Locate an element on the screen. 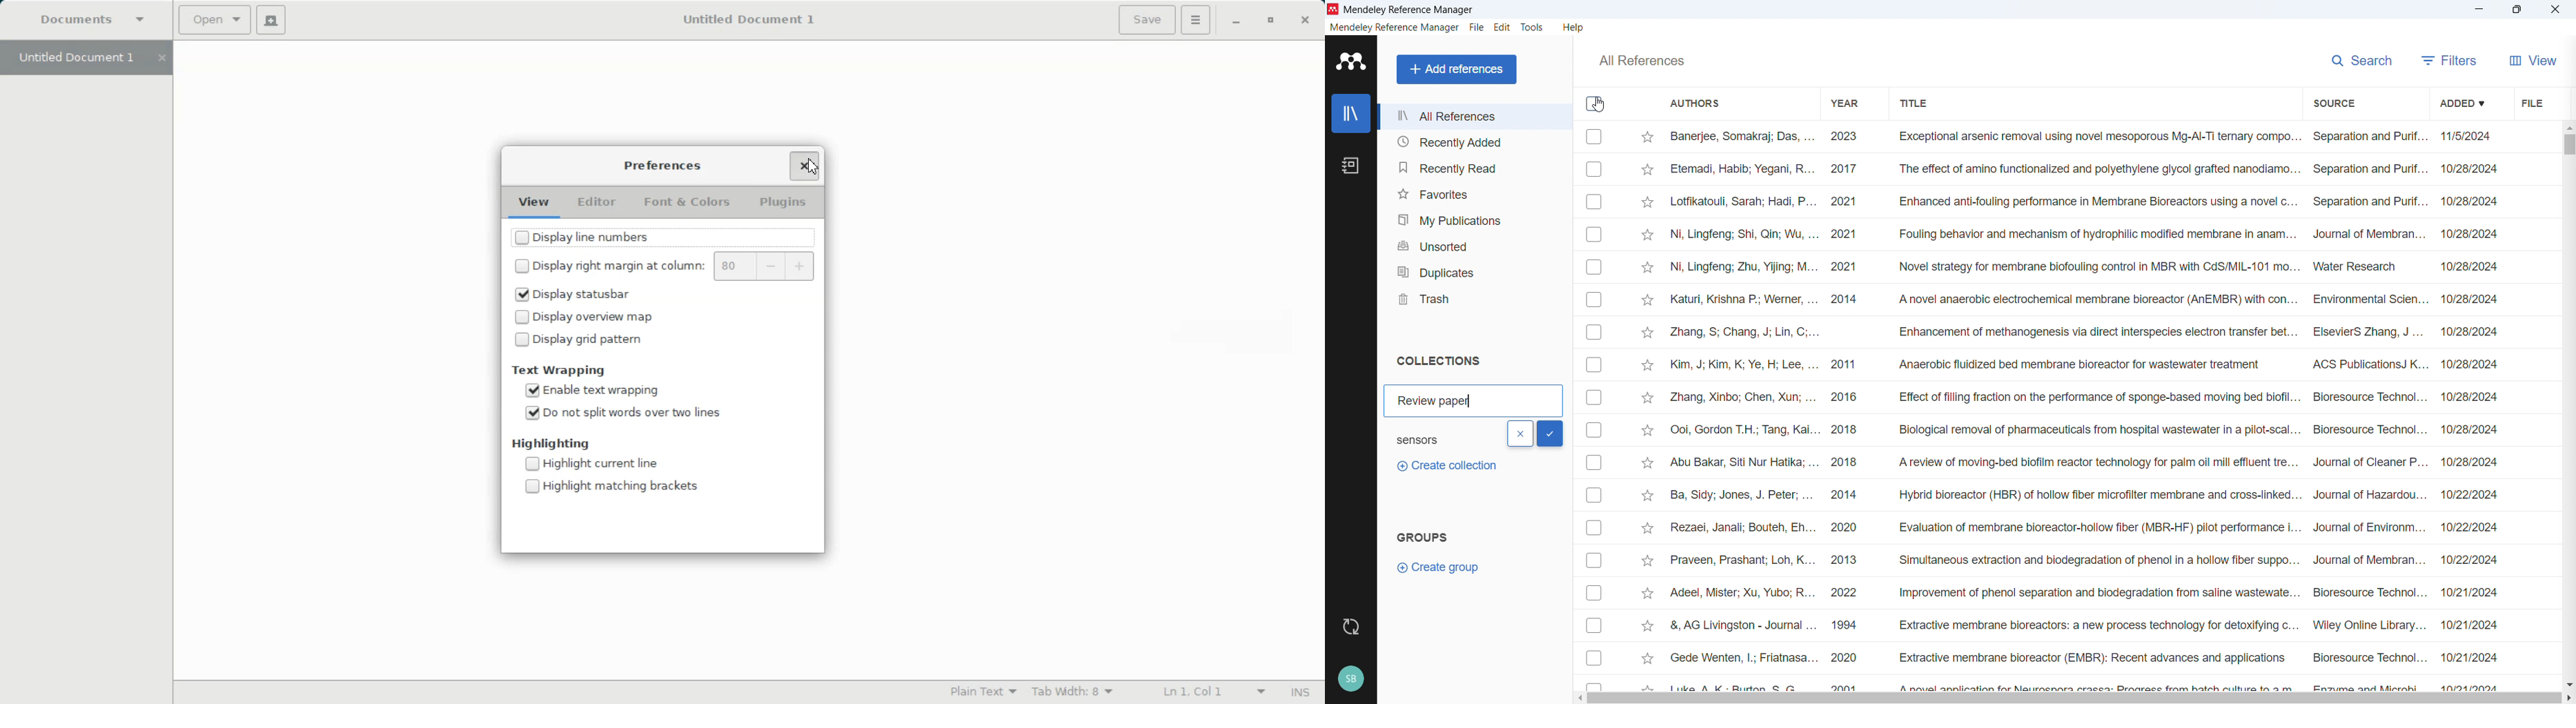 This screenshot has width=2576, height=728. Close  is located at coordinates (2556, 9).